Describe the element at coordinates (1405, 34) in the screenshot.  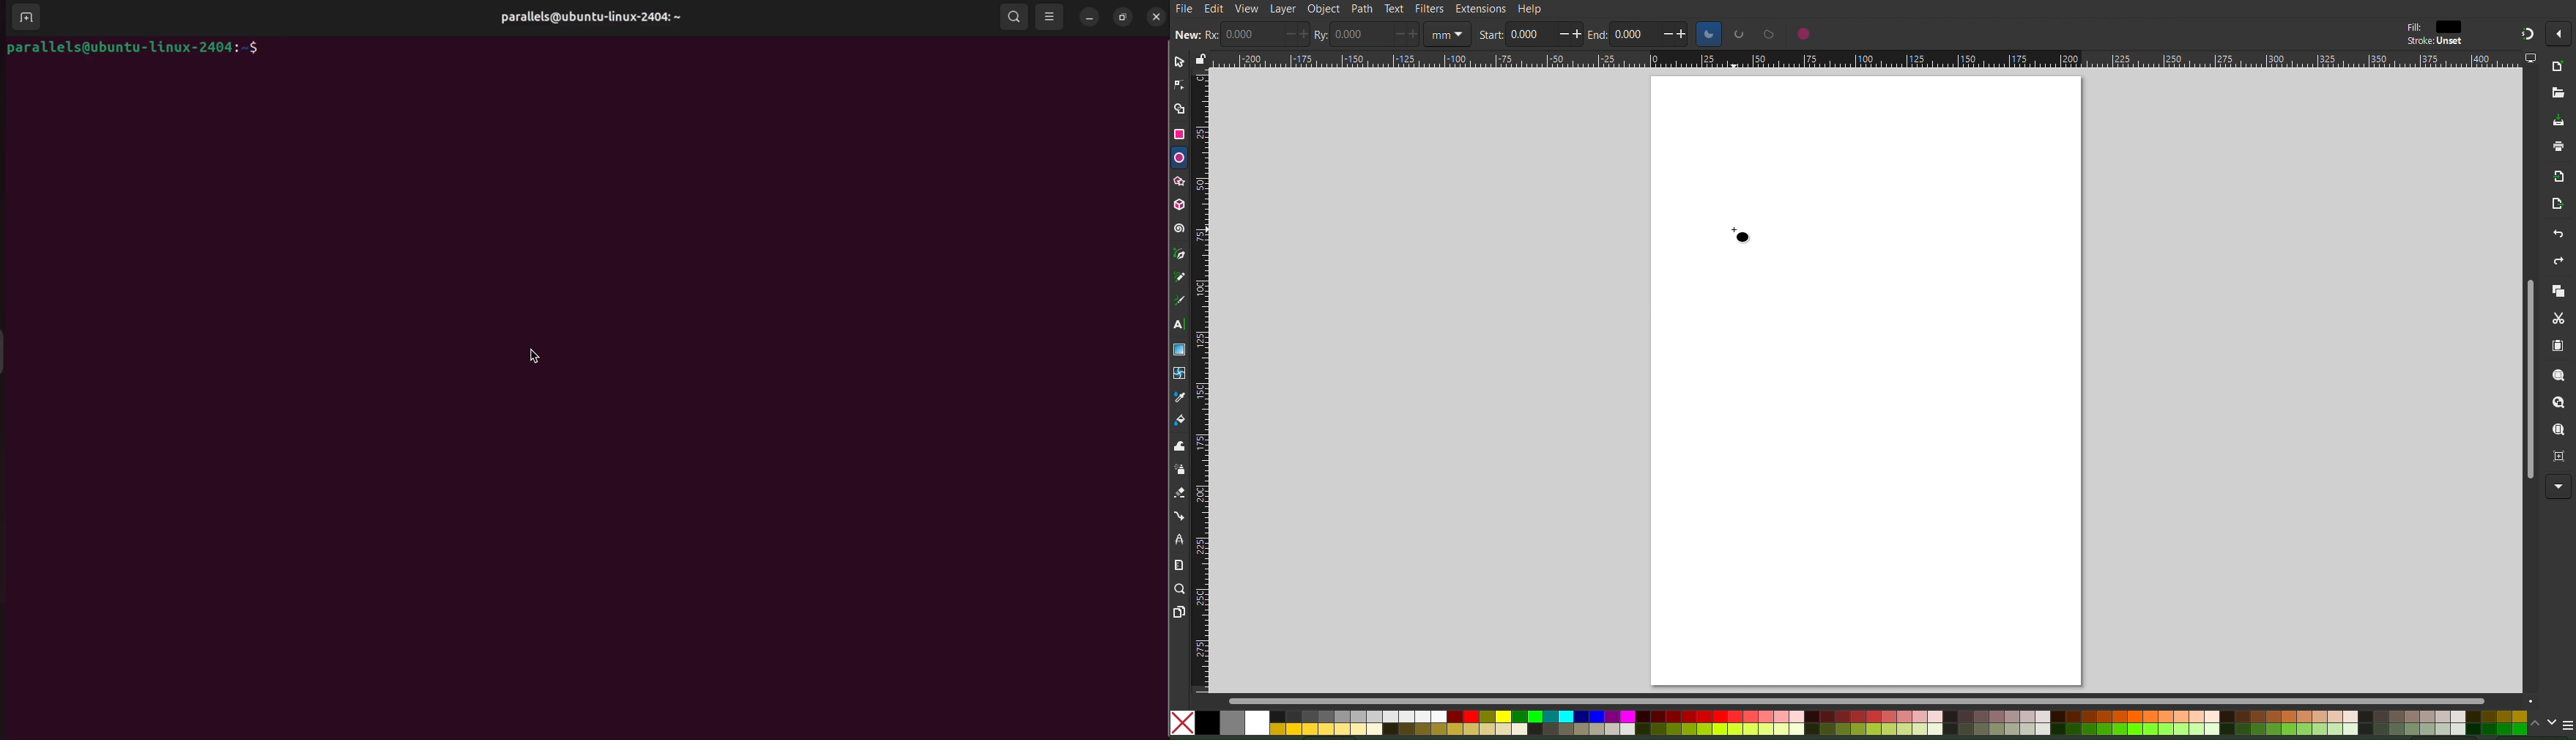
I see `increase/decrease` at that location.